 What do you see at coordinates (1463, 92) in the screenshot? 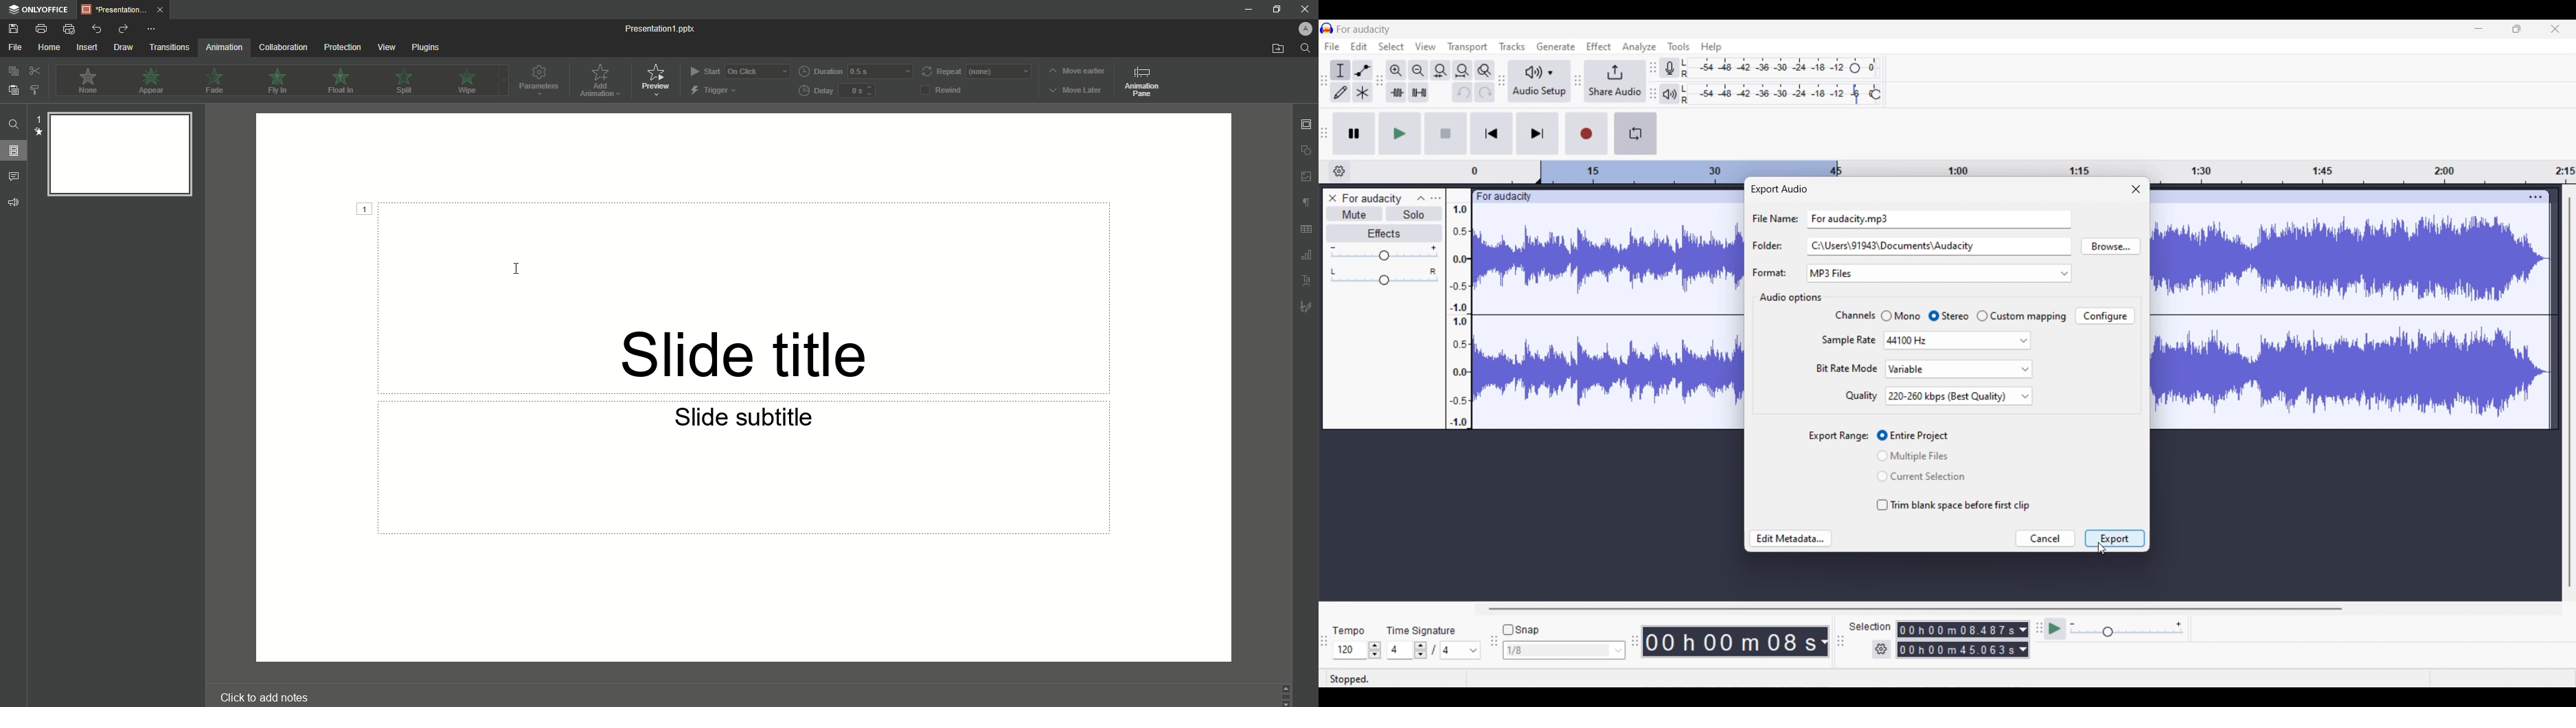
I see `Undo` at bounding box center [1463, 92].